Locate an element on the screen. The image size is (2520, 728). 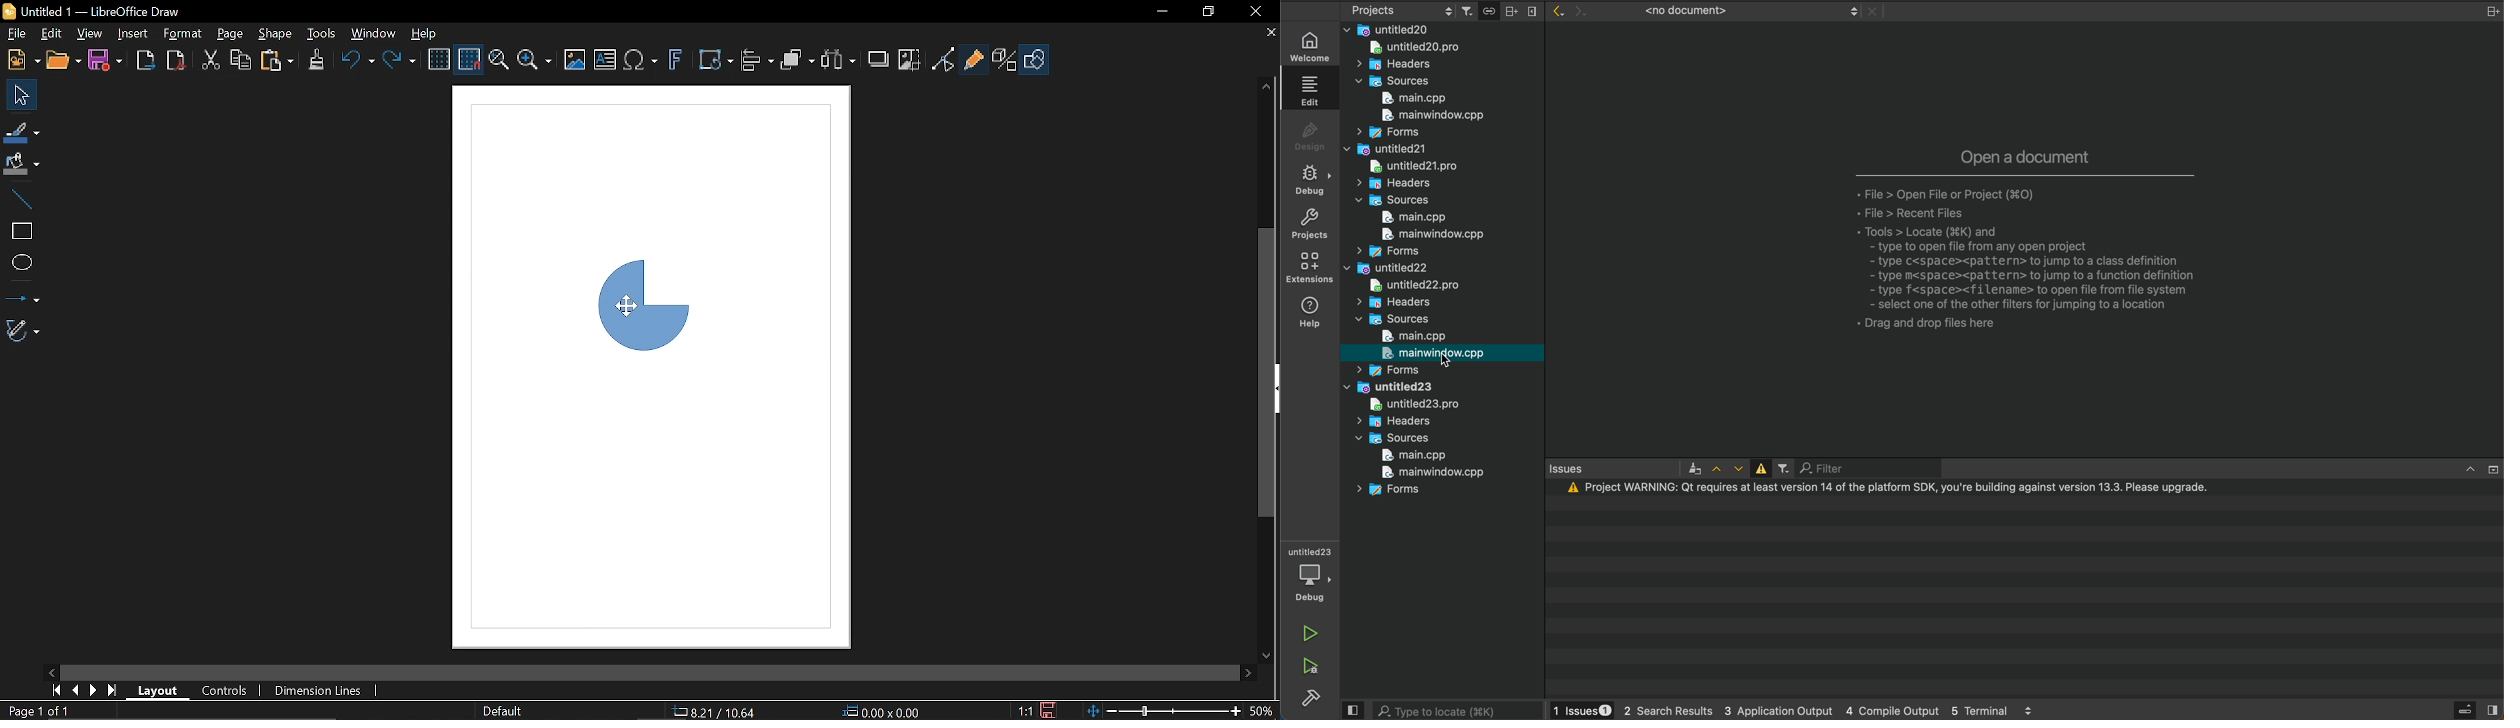
Cut  is located at coordinates (210, 60).